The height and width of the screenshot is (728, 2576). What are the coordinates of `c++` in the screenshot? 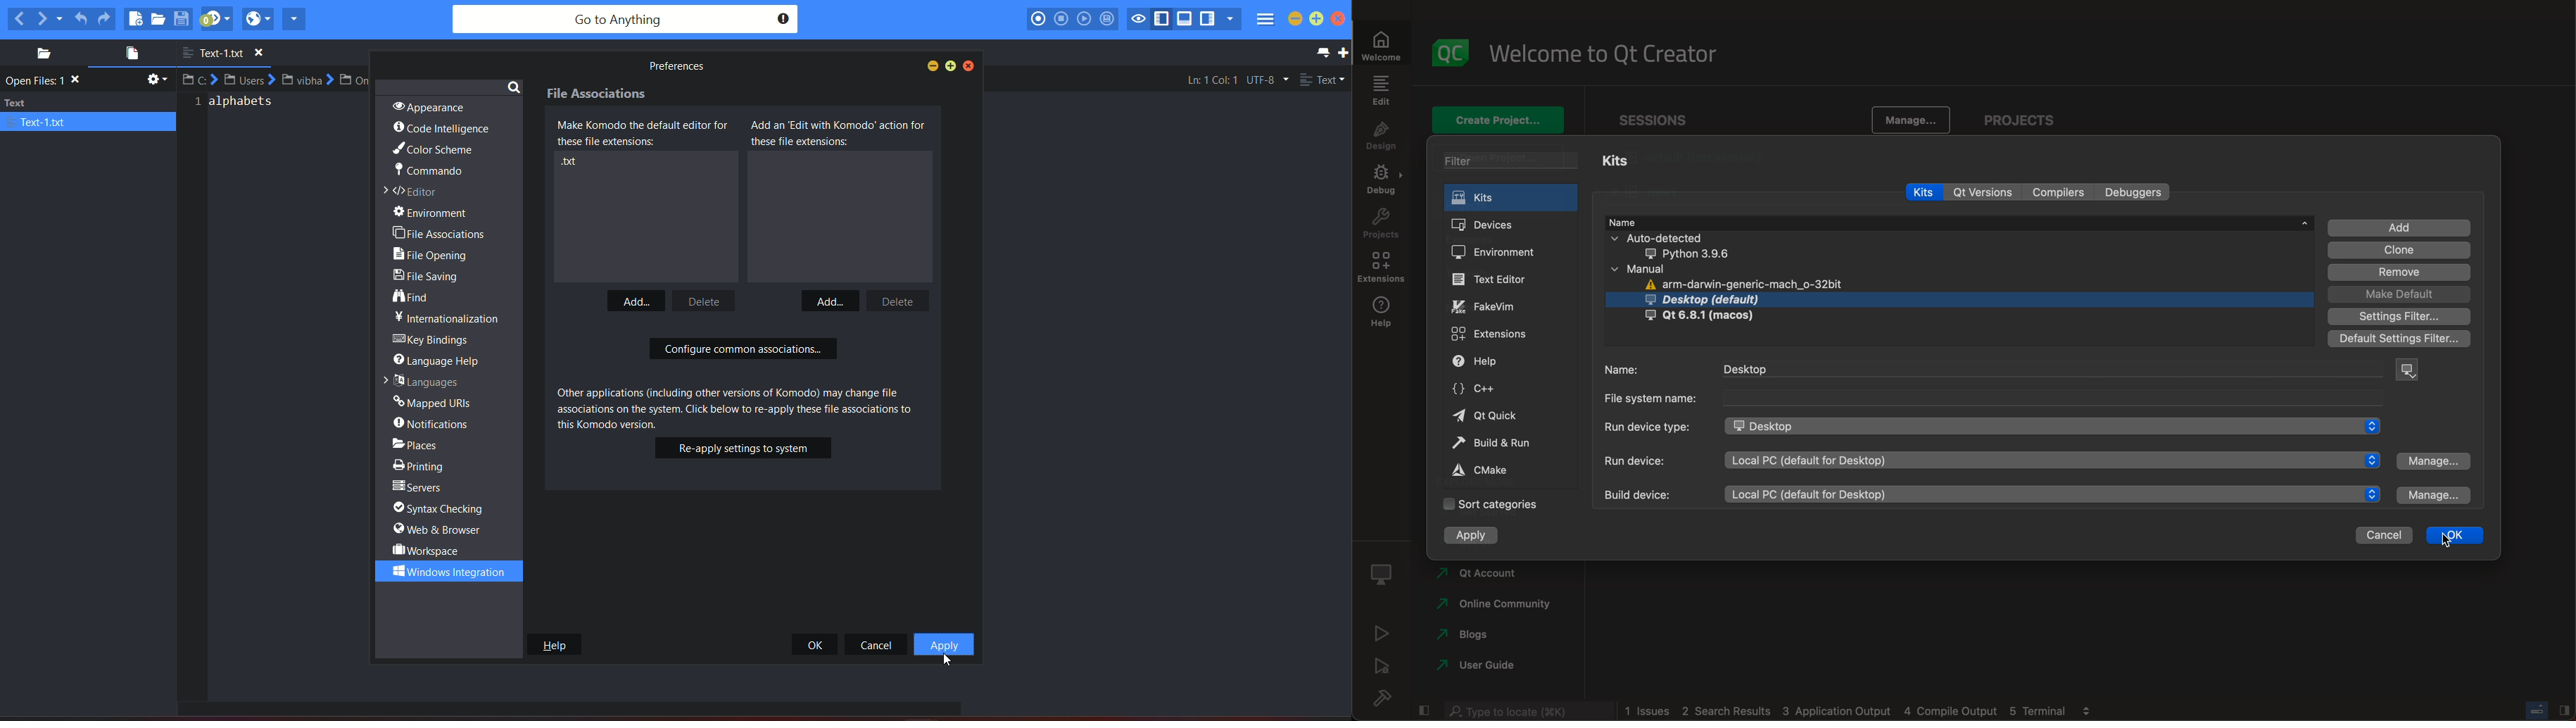 It's located at (1490, 390).